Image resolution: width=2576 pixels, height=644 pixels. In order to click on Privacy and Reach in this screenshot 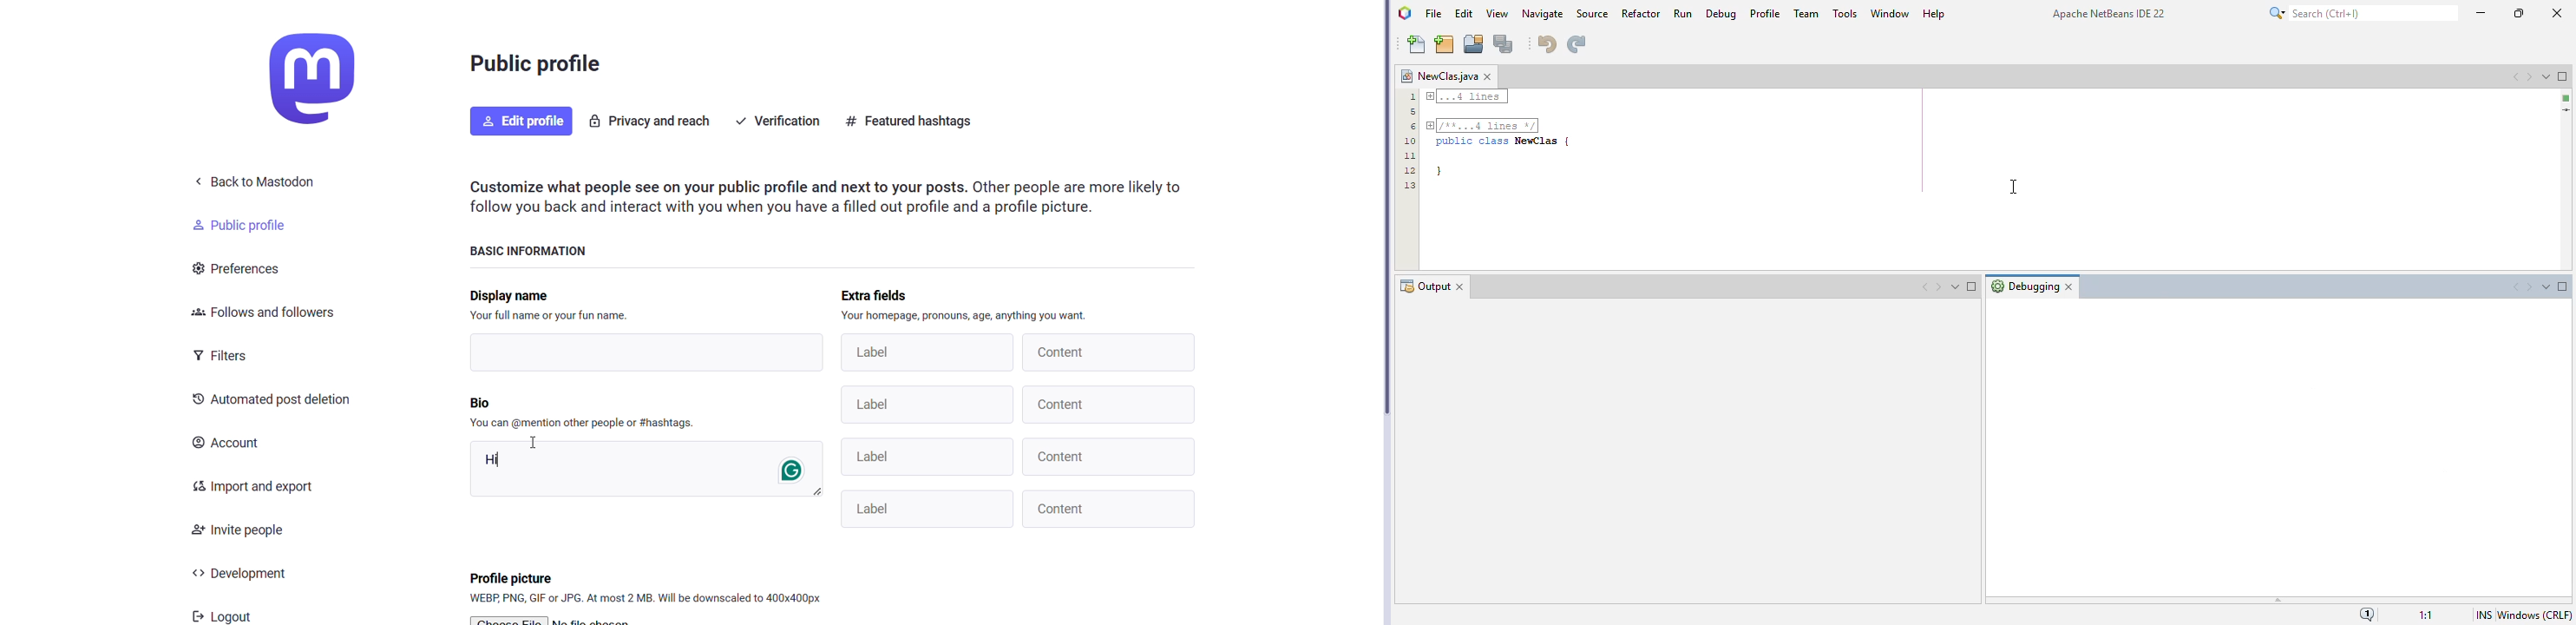, I will do `click(652, 120)`.